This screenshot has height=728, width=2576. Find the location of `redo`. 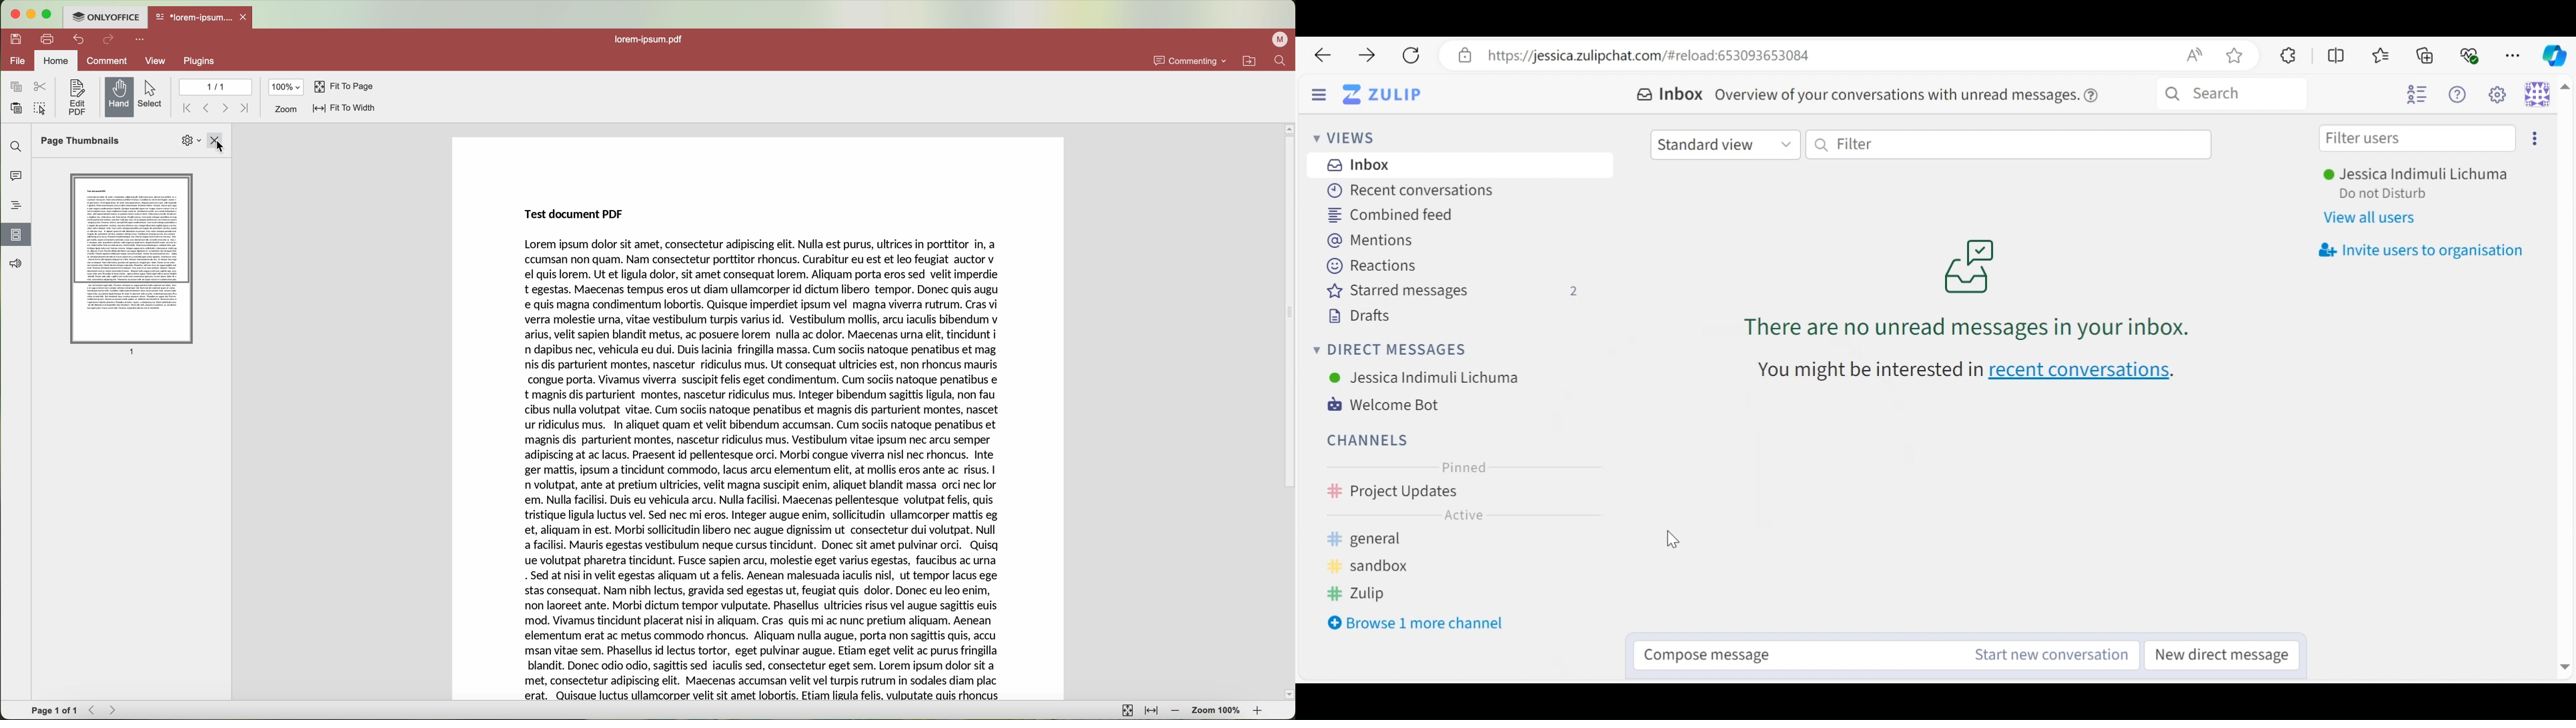

redo is located at coordinates (109, 41).